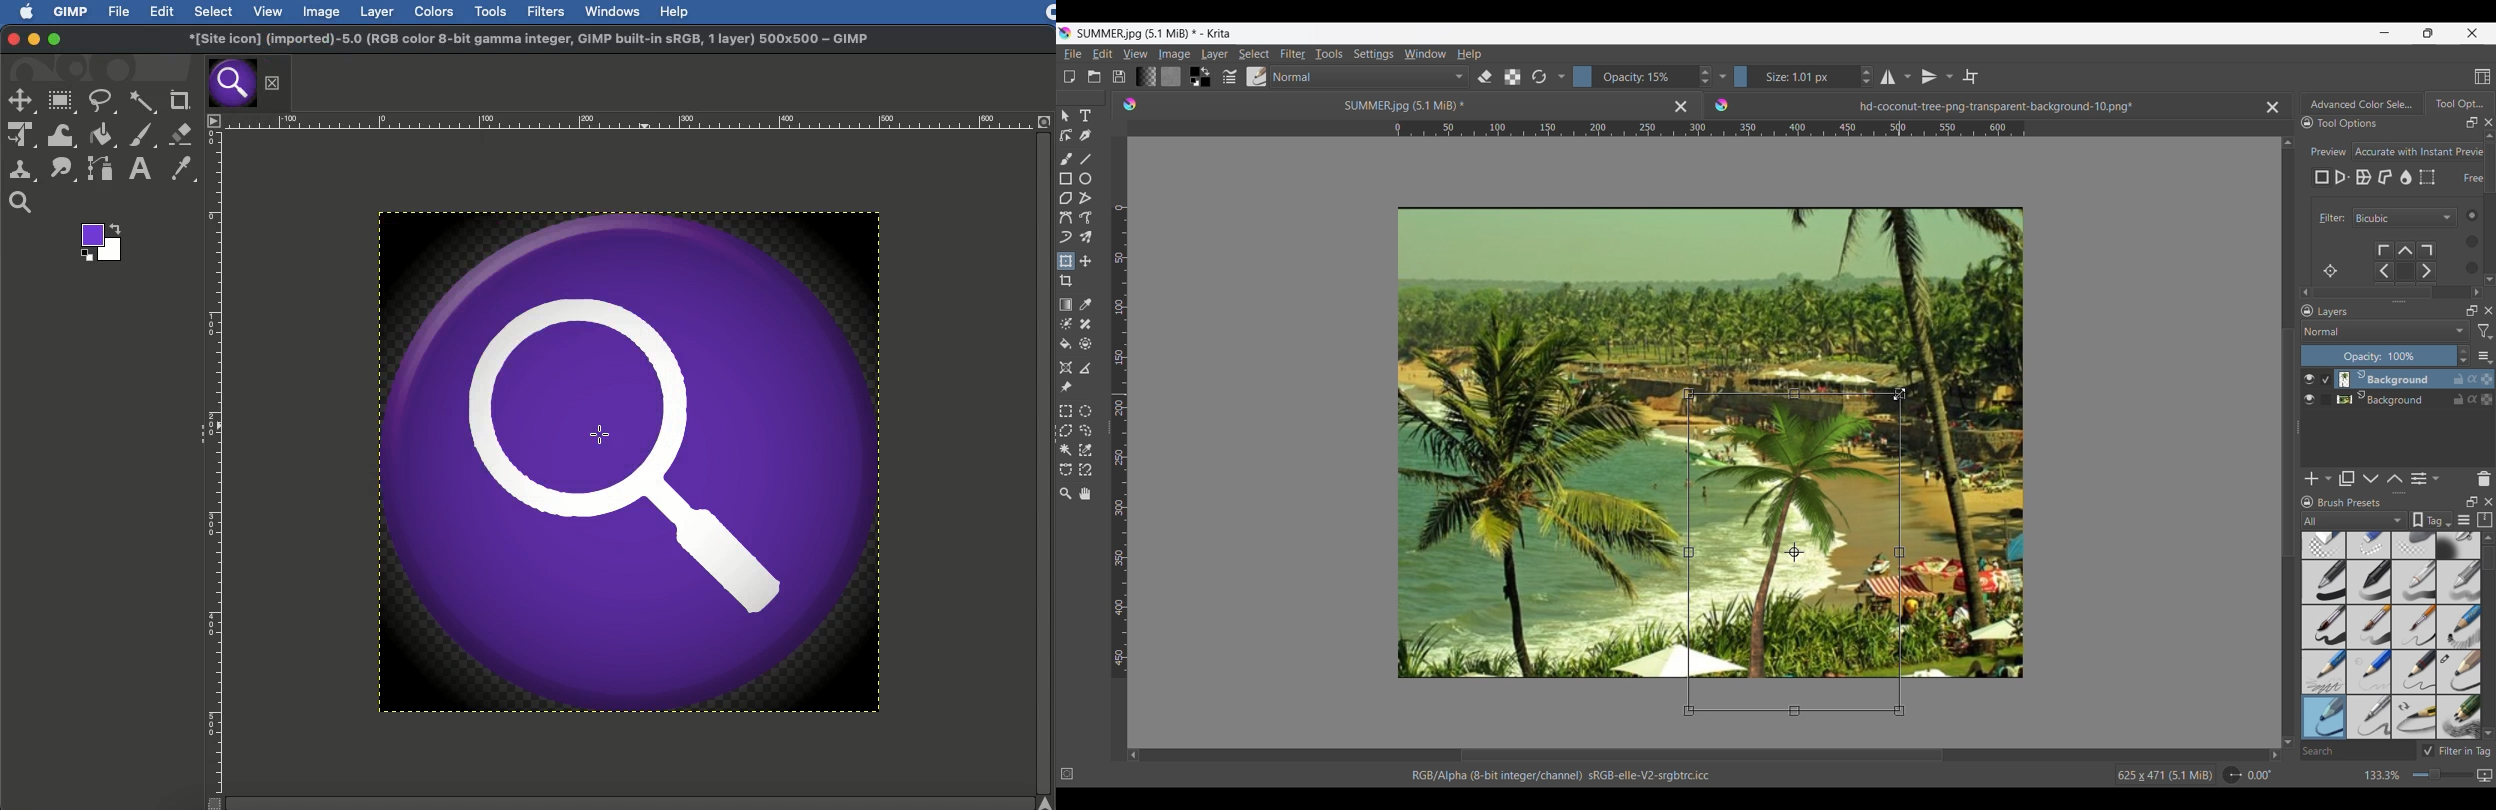  What do you see at coordinates (1071, 771) in the screenshot?
I see `No current selection` at bounding box center [1071, 771].